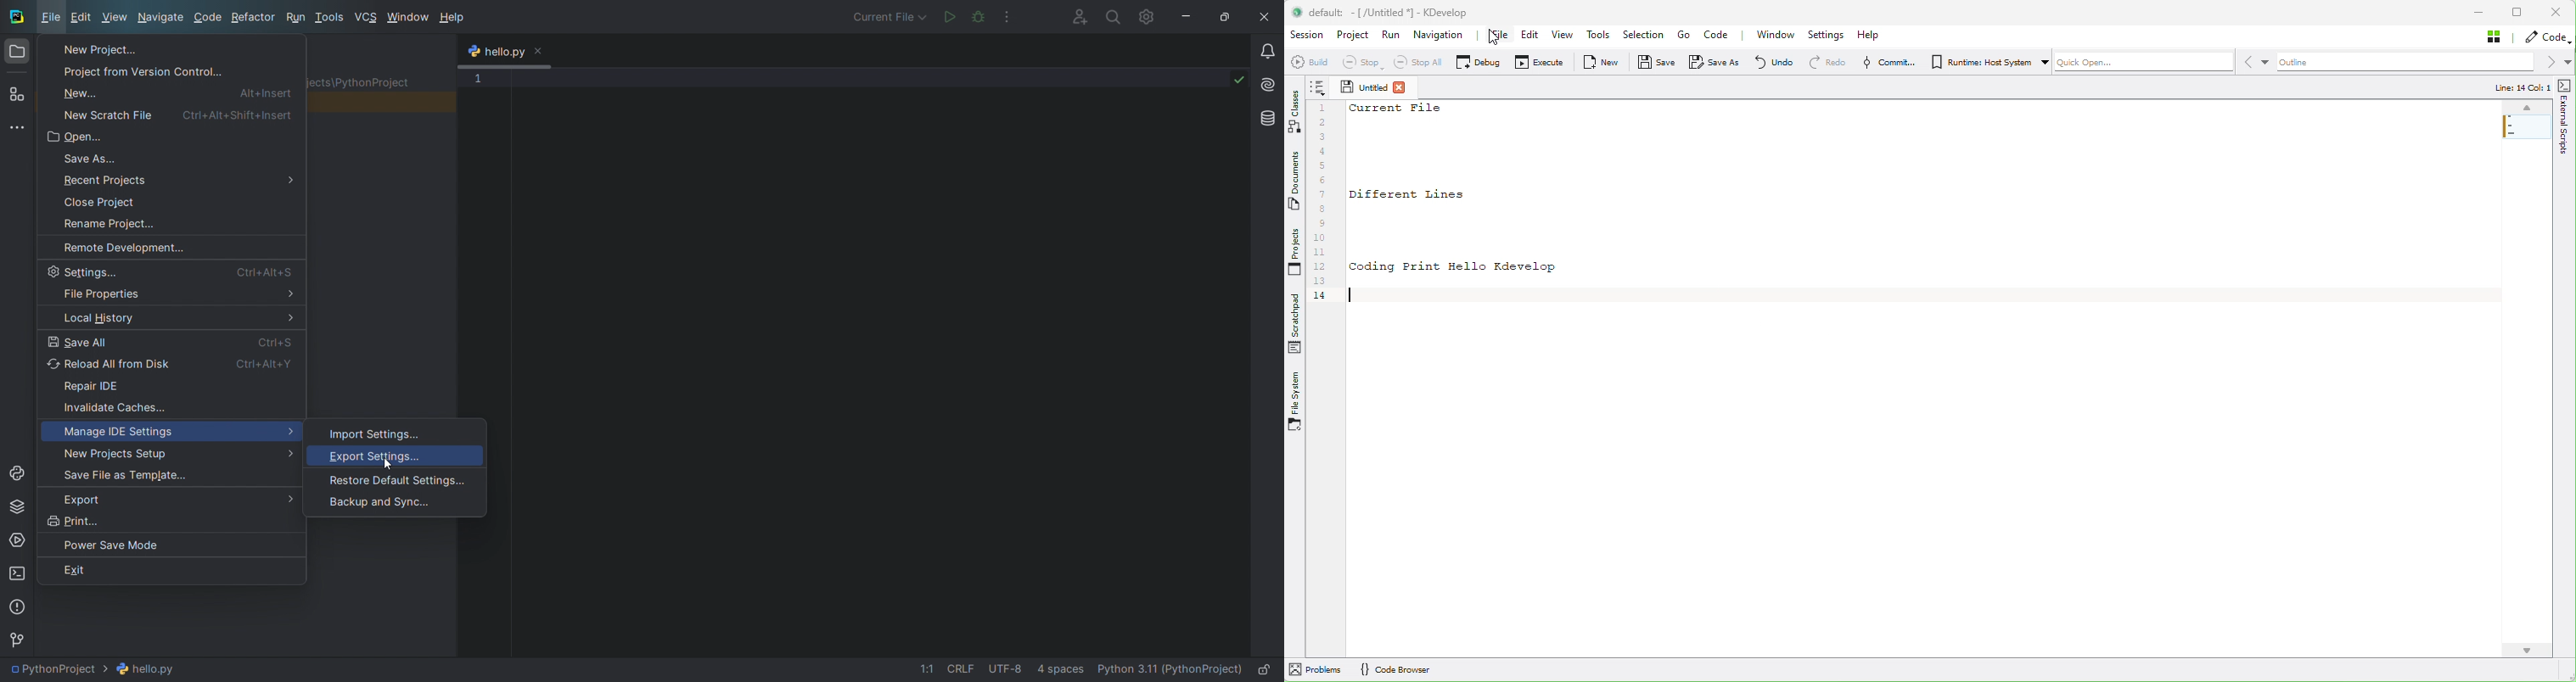 This screenshot has width=2576, height=700. I want to click on version control, so click(23, 643).